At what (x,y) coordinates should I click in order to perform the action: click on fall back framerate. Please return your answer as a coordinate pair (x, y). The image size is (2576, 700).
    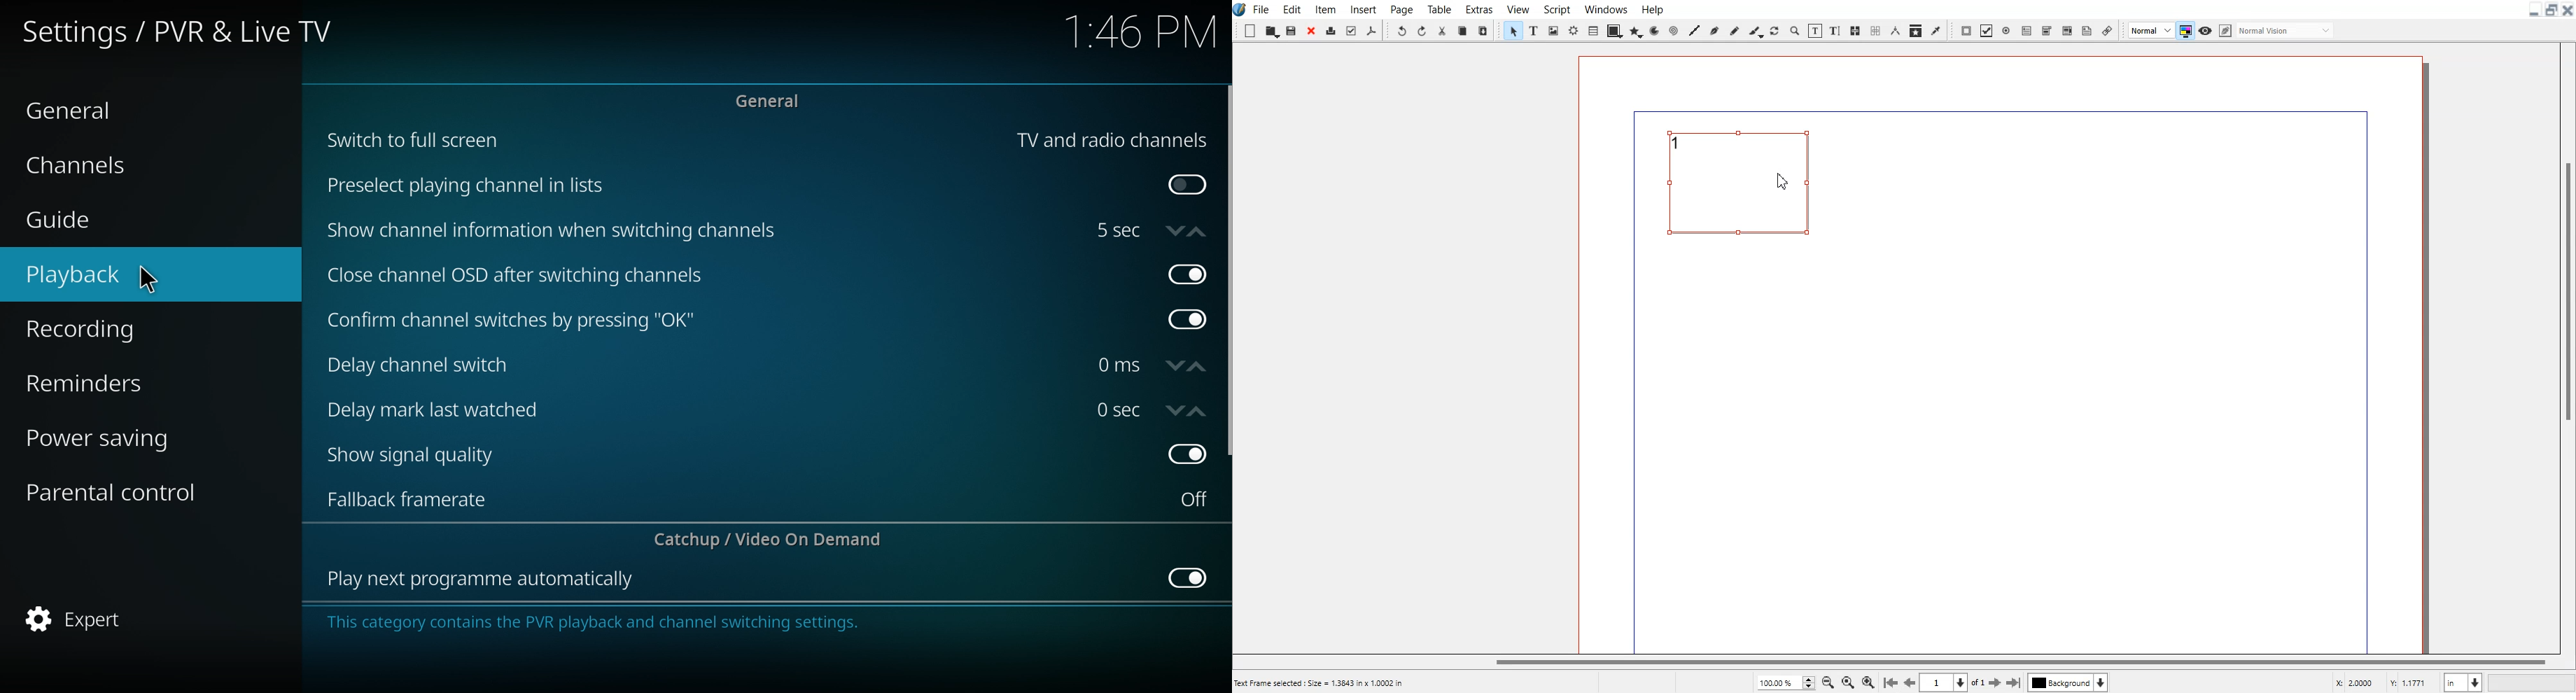
    Looking at the image, I should click on (416, 498).